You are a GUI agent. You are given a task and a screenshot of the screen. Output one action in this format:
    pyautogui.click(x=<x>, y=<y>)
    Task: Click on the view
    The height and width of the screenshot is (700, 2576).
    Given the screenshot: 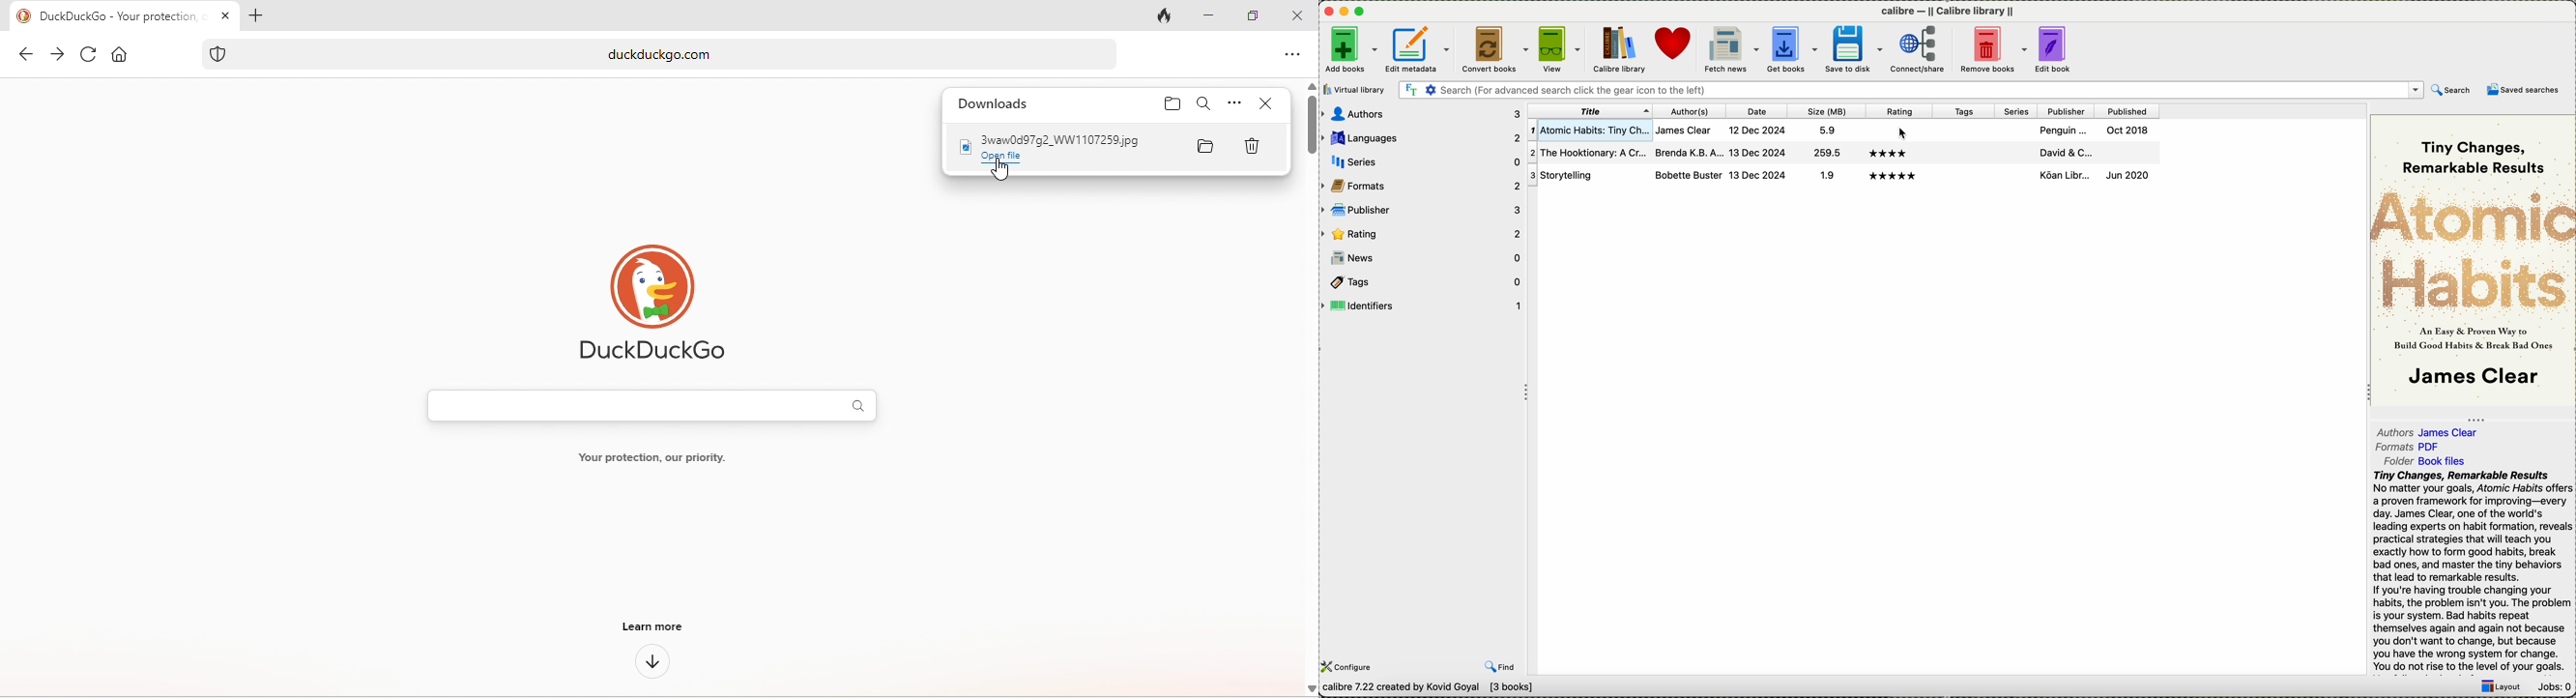 What is the action you would take?
    pyautogui.click(x=1561, y=49)
    